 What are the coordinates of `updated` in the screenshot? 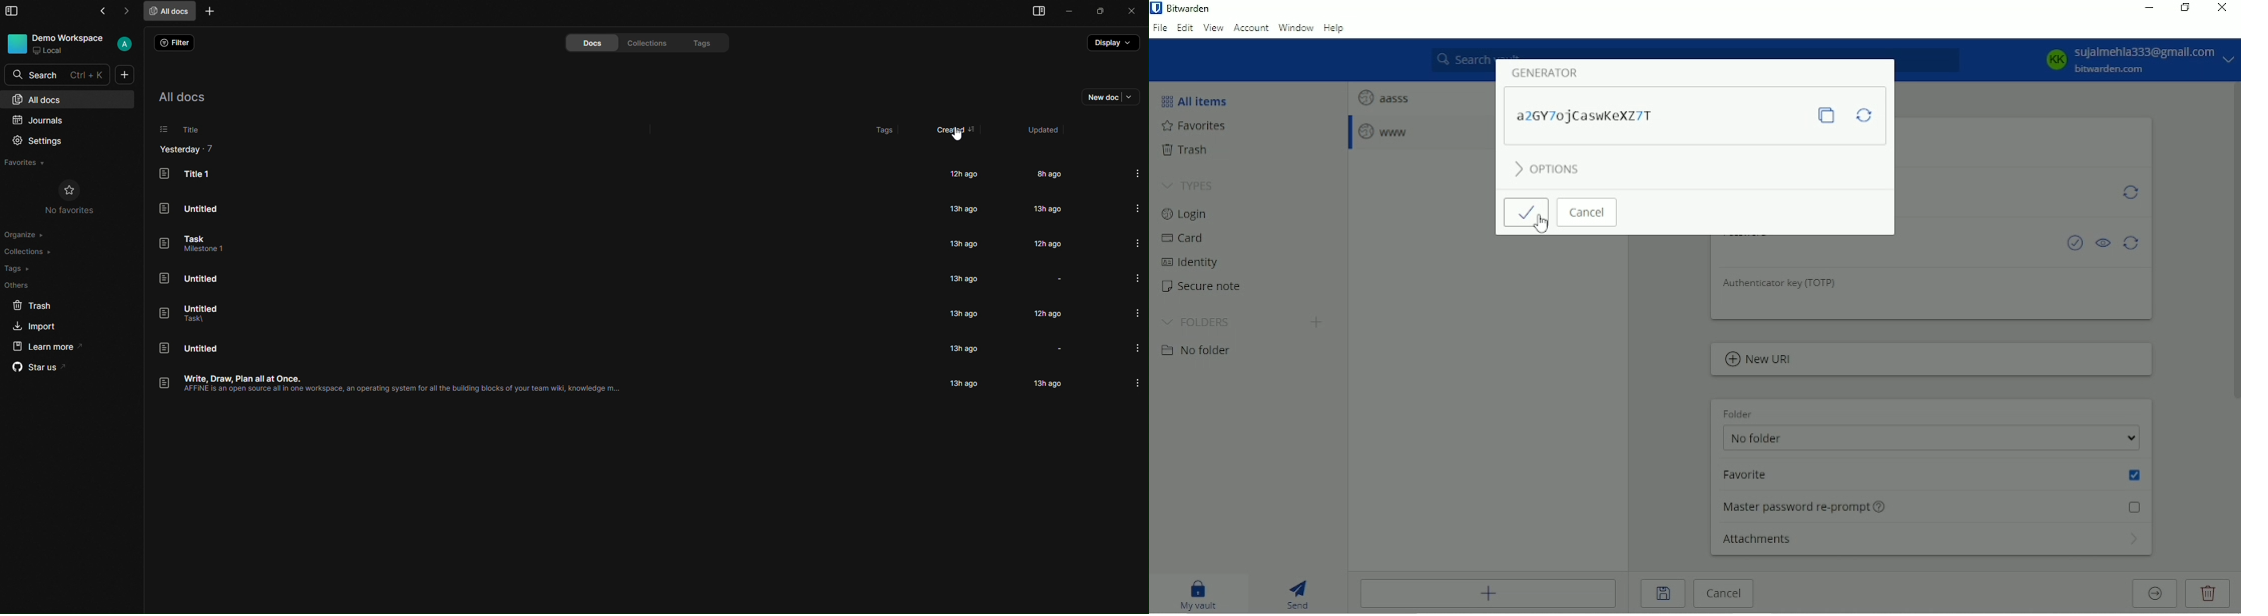 It's located at (1050, 132).